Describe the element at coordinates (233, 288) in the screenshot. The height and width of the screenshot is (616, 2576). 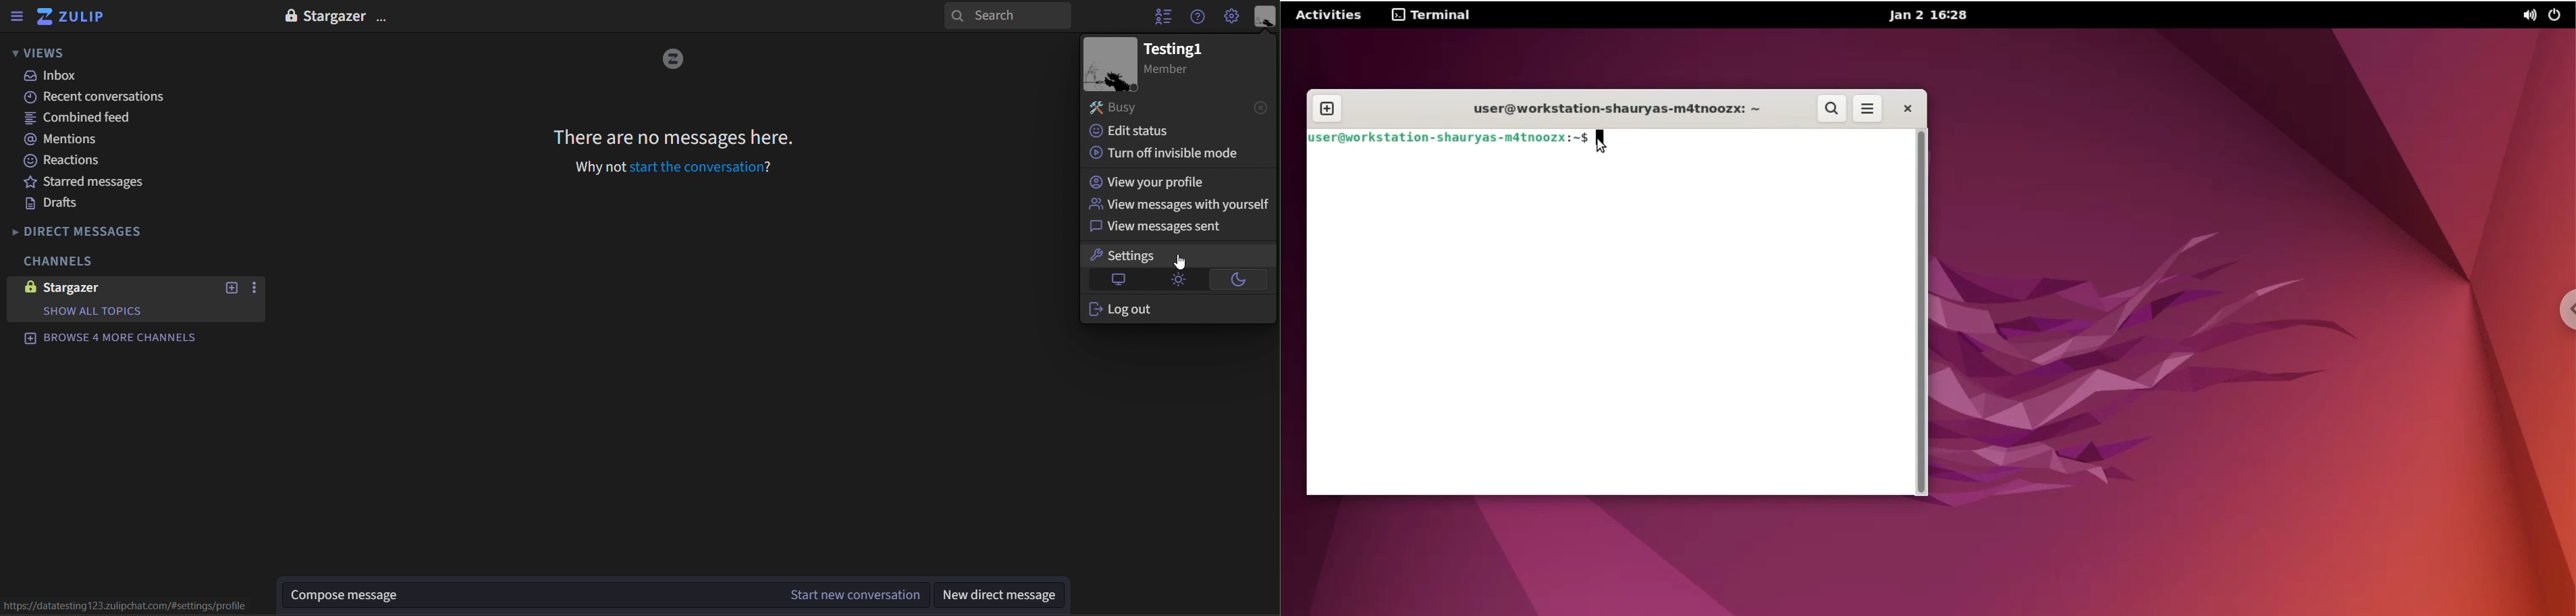
I see `new topic` at that location.